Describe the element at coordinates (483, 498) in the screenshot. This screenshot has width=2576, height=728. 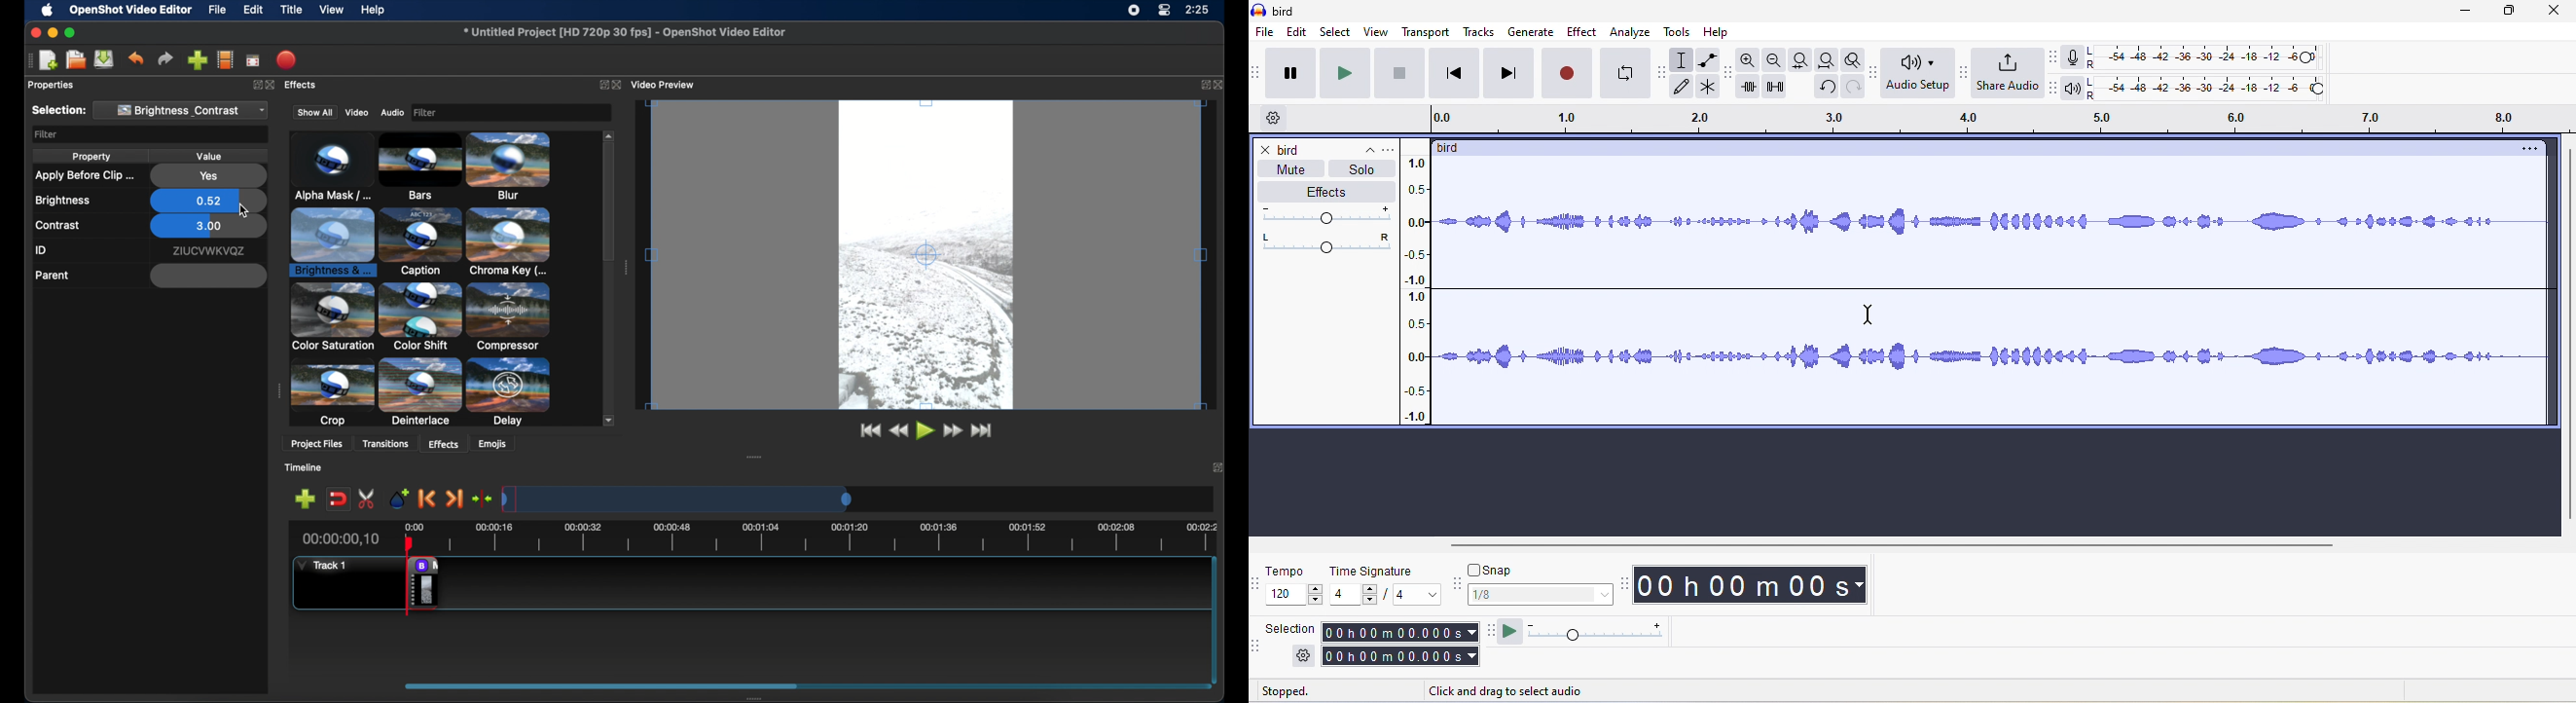
I see `center playhead on the timeline` at that location.